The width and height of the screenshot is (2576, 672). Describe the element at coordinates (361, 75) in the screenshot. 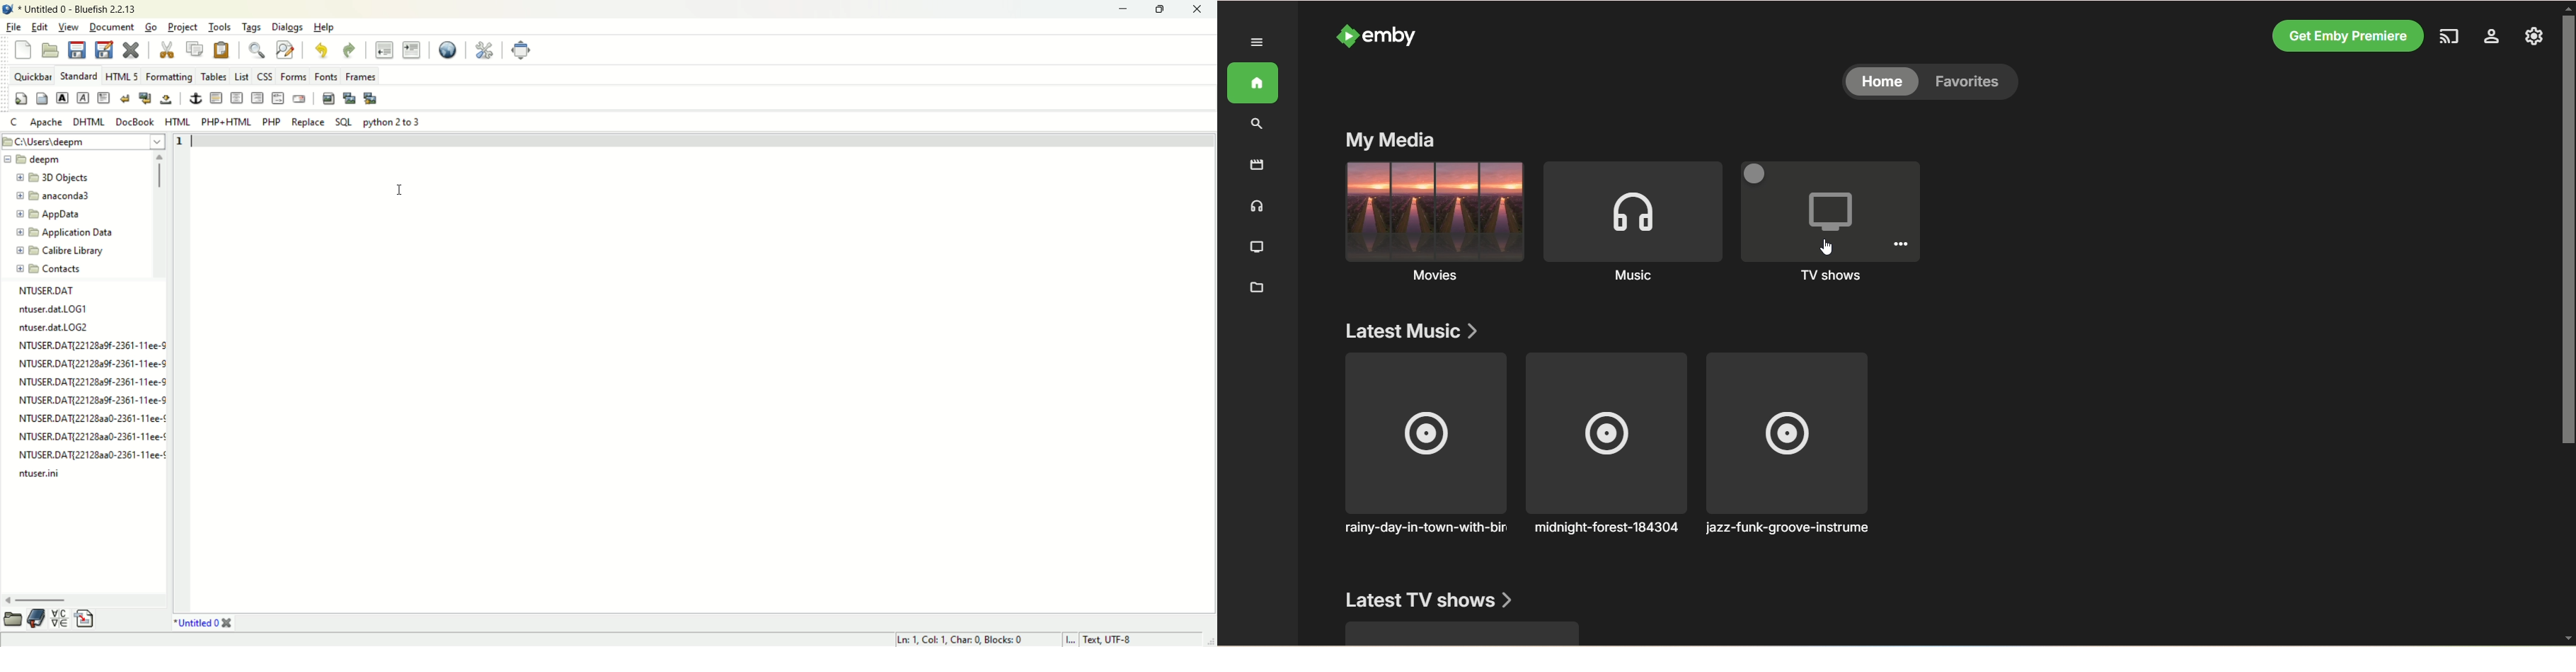

I see `frames` at that location.